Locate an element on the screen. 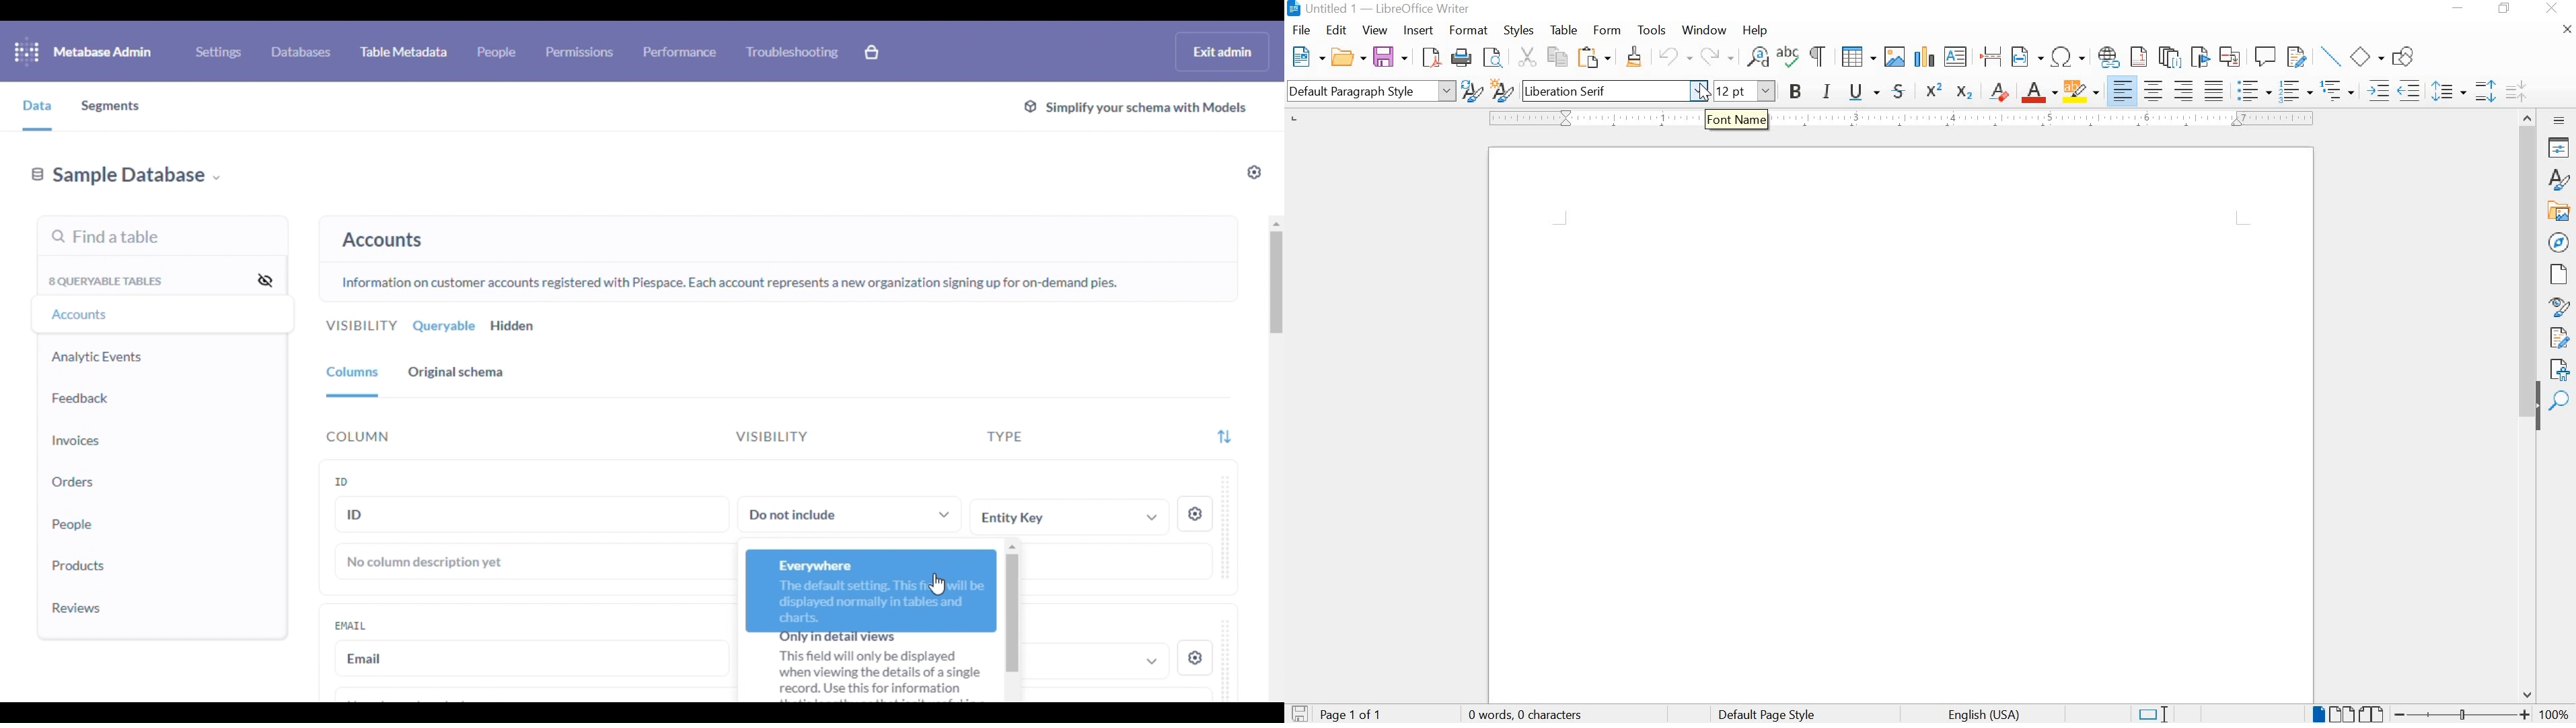  data is located at coordinates (37, 106).